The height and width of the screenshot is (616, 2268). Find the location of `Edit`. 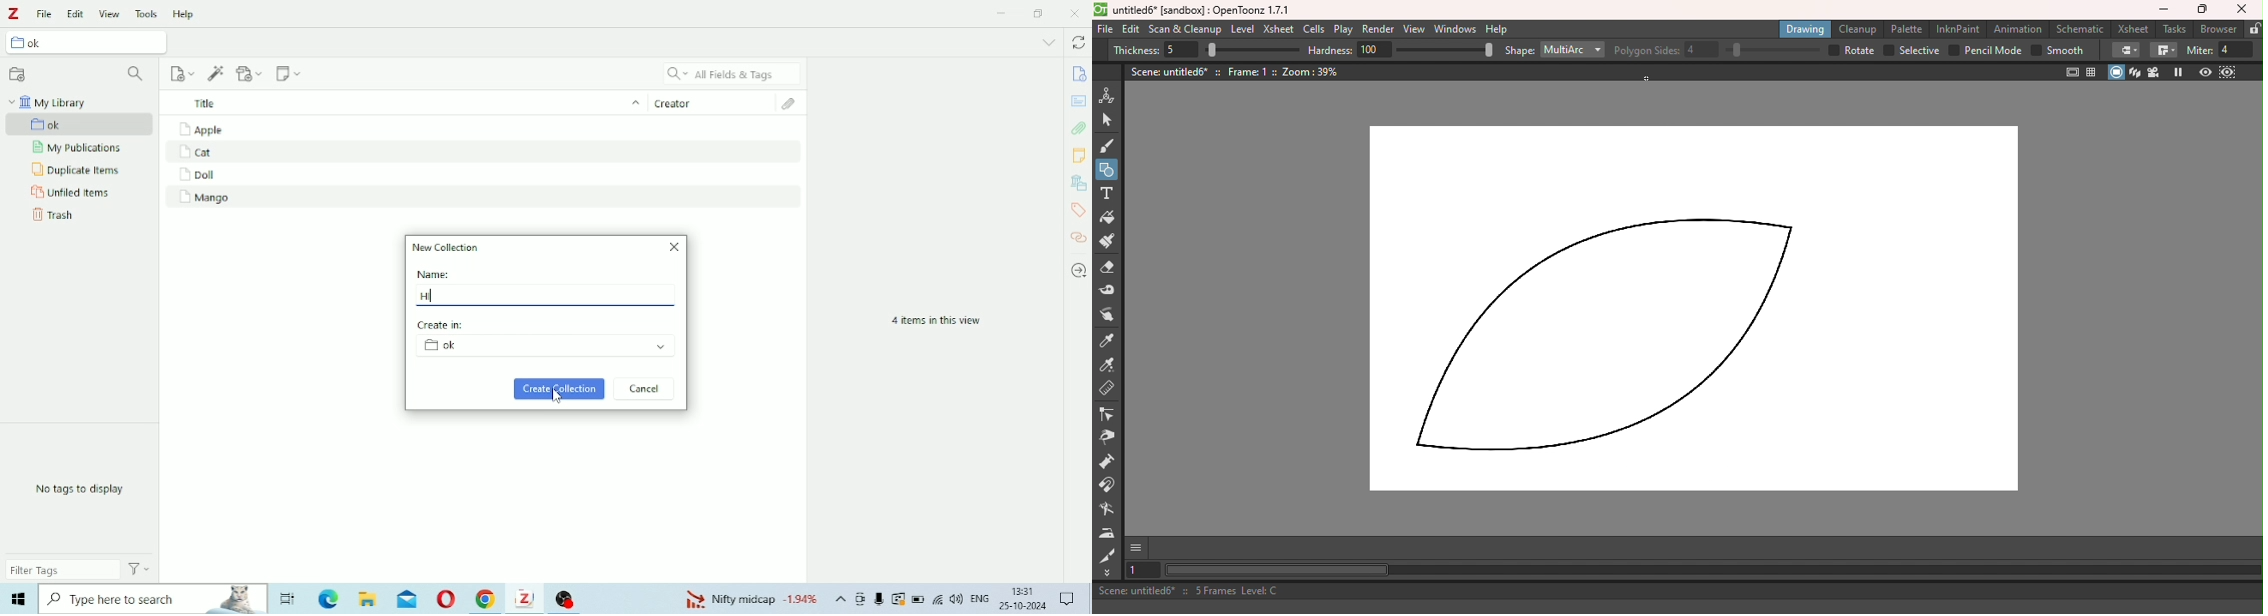

Edit is located at coordinates (74, 14).